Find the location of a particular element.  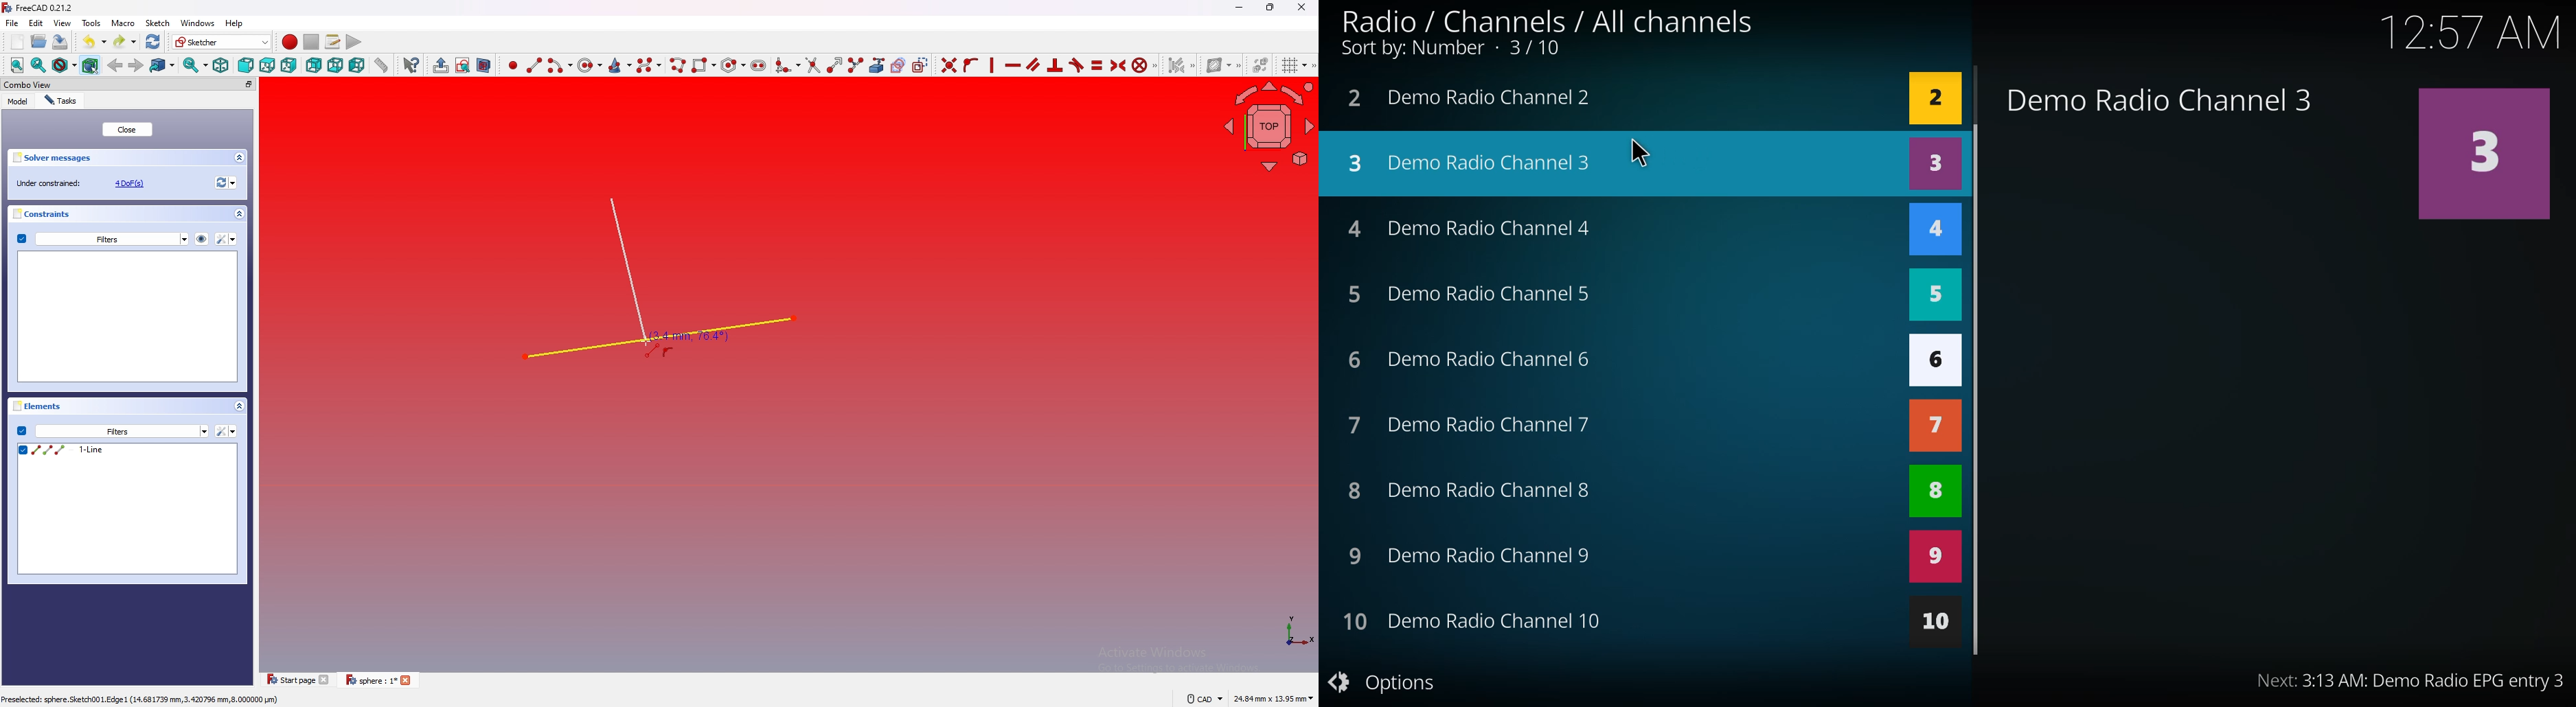

Redo is located at coordinates (124, 40).